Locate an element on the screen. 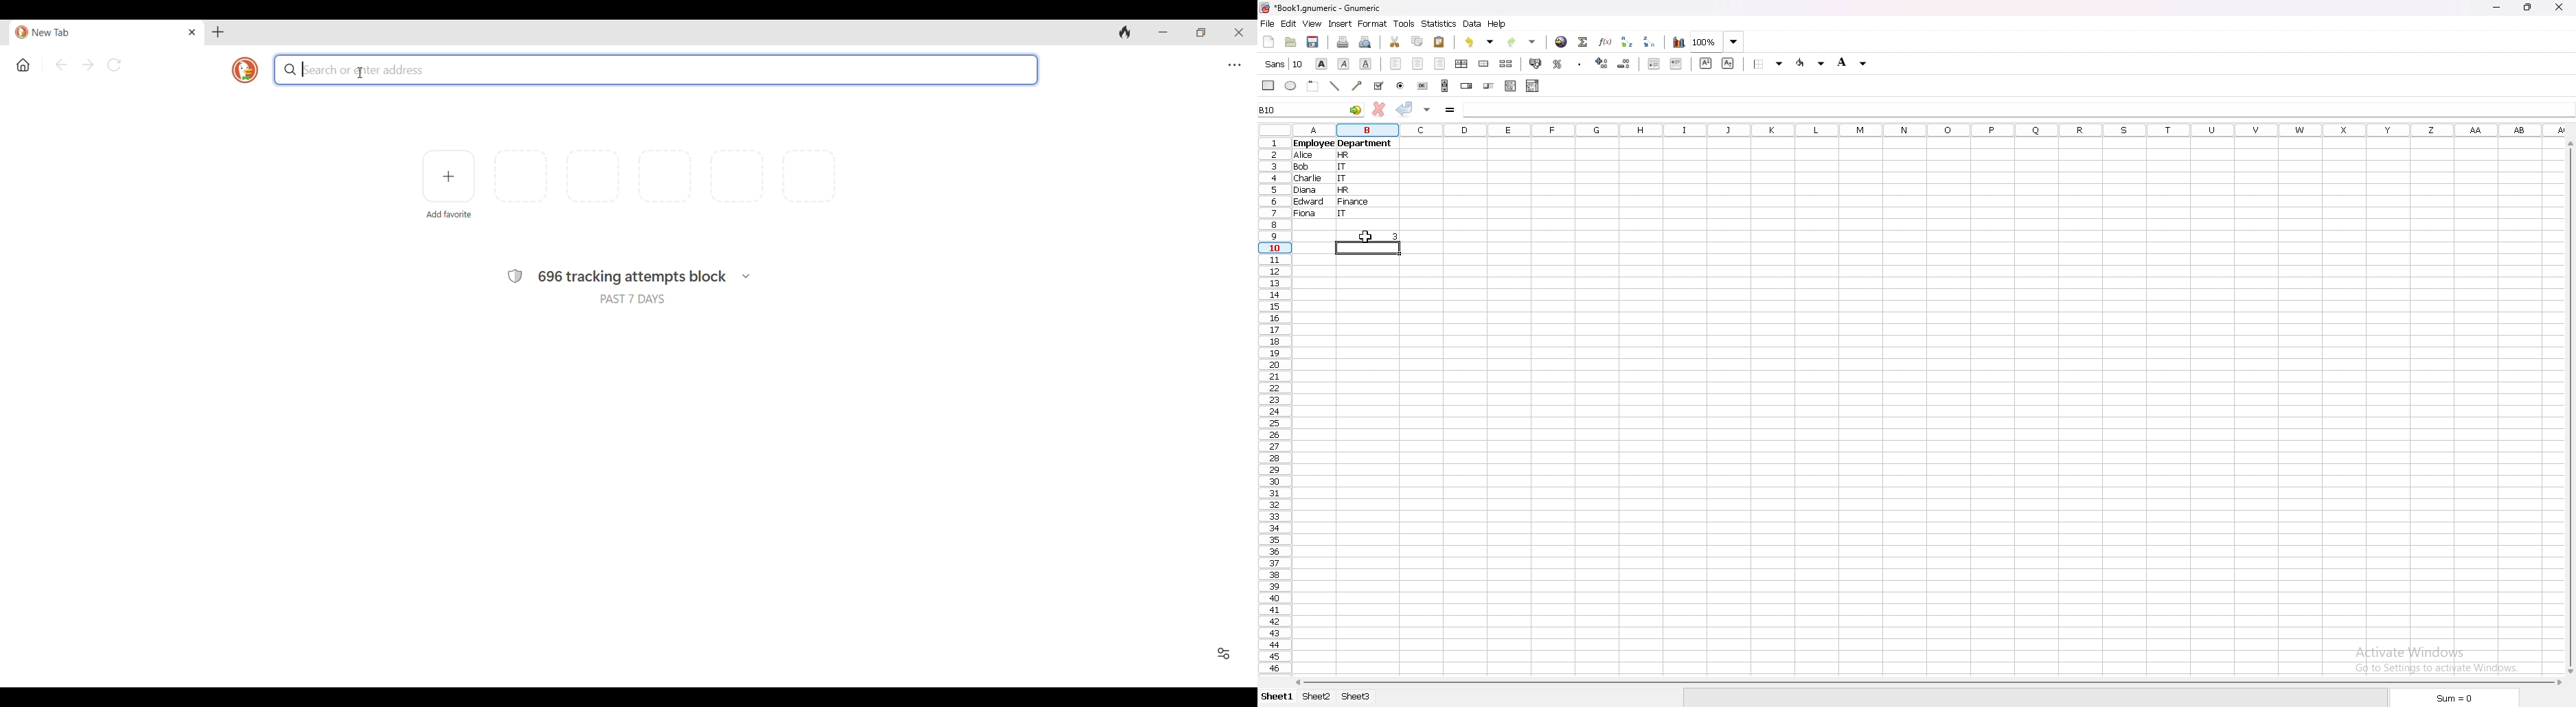 The image size is (2576, 728). chart is located at coordinates (1680, 42).